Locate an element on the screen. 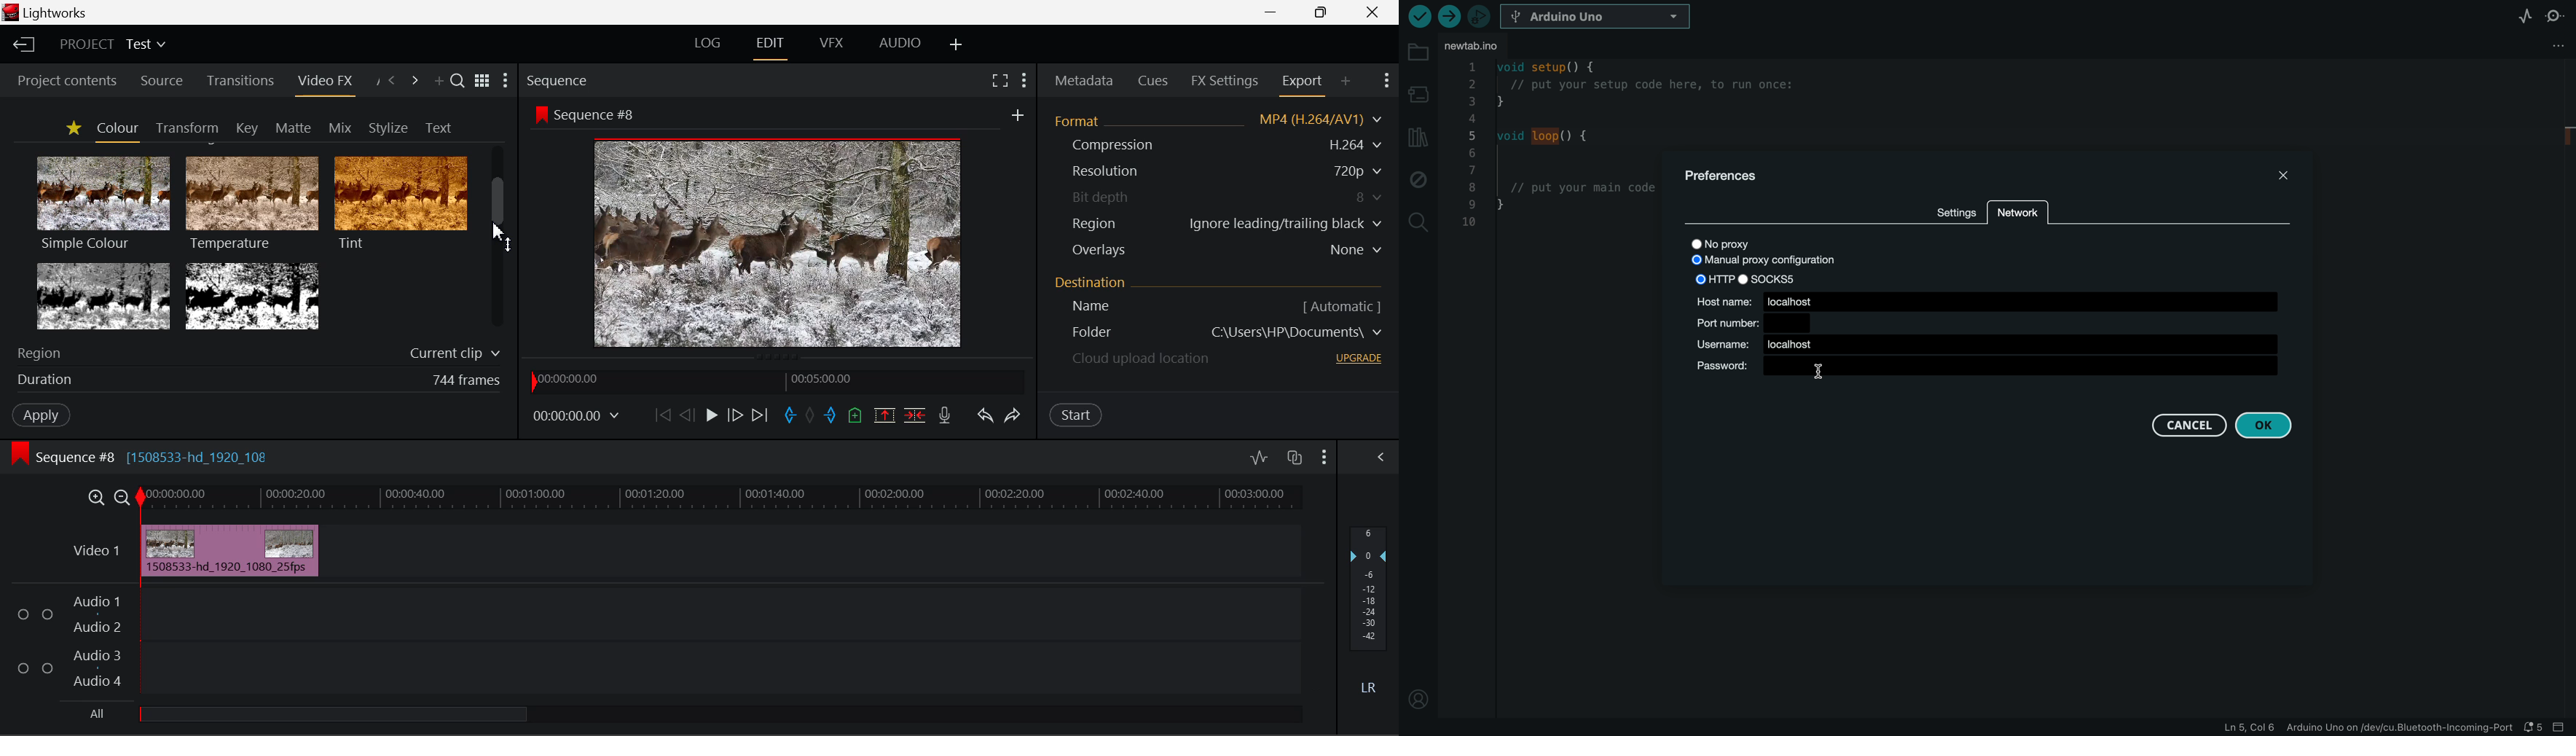  Add Panel is located at coordinates (1345, 85).